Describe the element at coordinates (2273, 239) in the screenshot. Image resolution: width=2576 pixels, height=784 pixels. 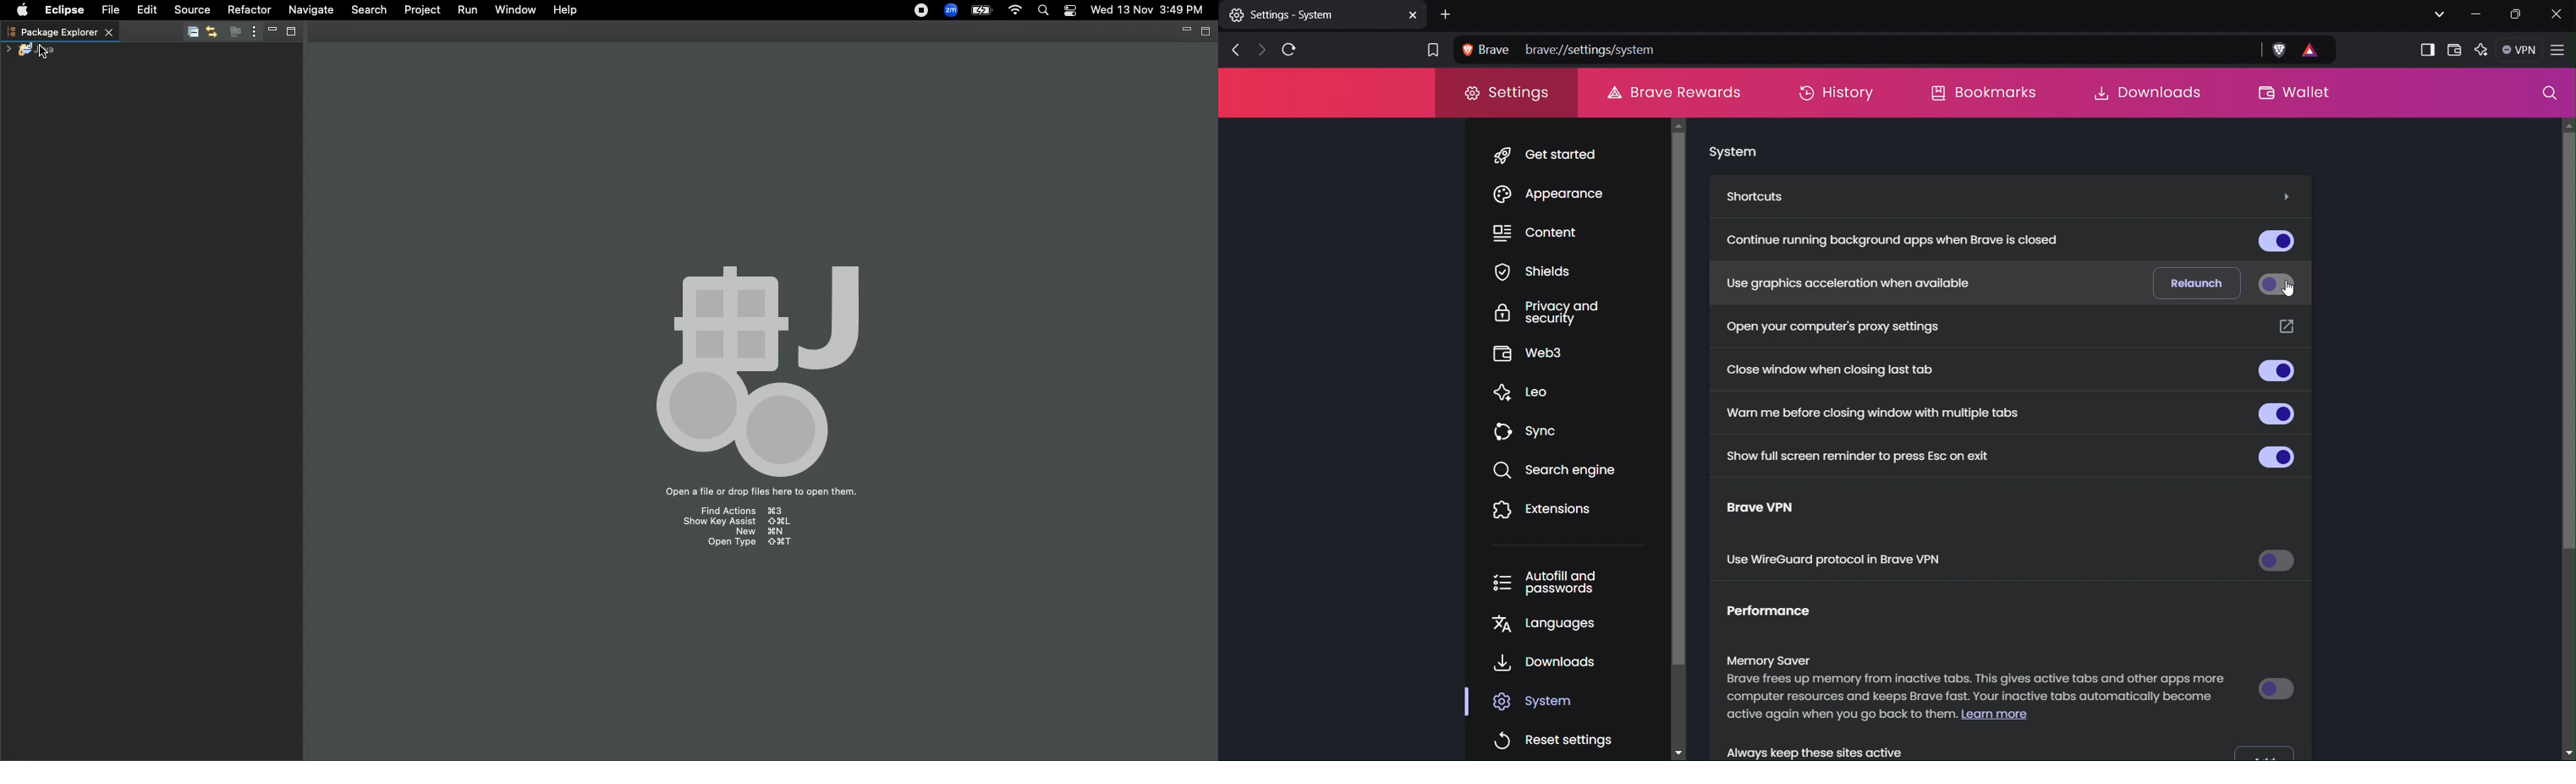
I see `Button` at that location.